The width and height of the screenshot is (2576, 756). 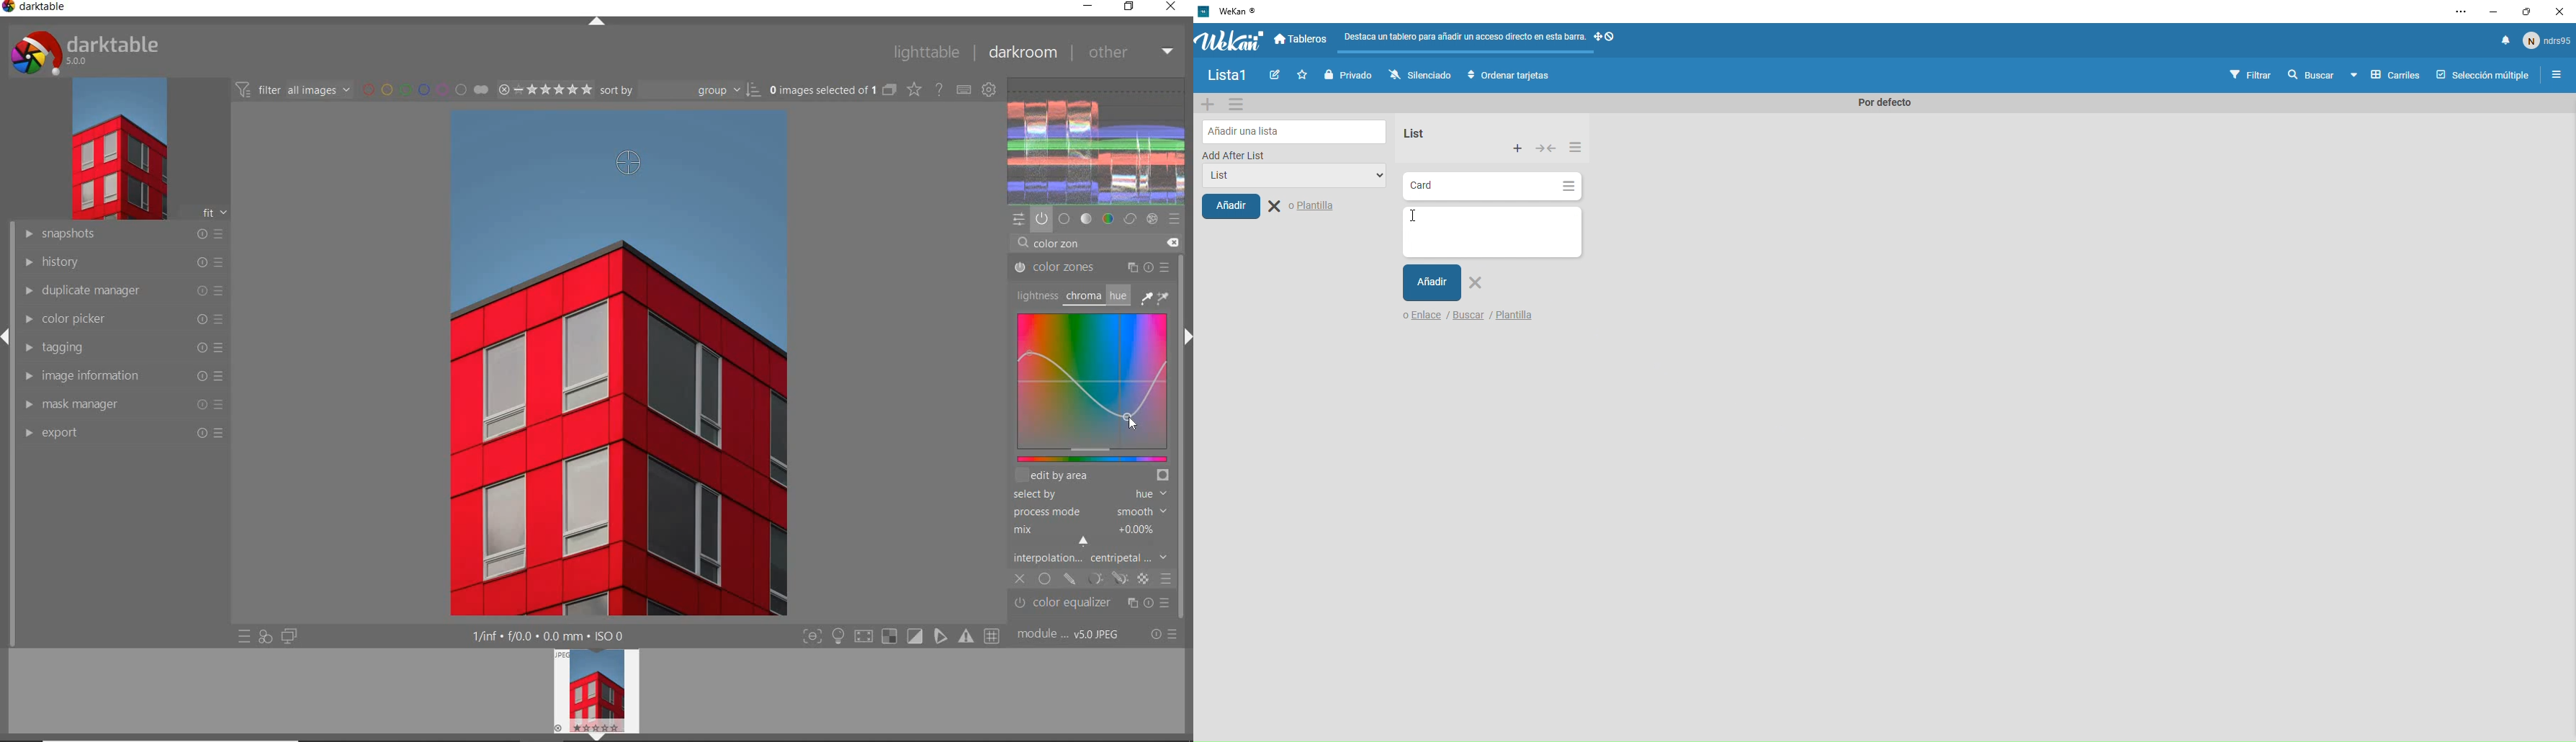 I want to click on Actions, so click(x=1548, y=150).